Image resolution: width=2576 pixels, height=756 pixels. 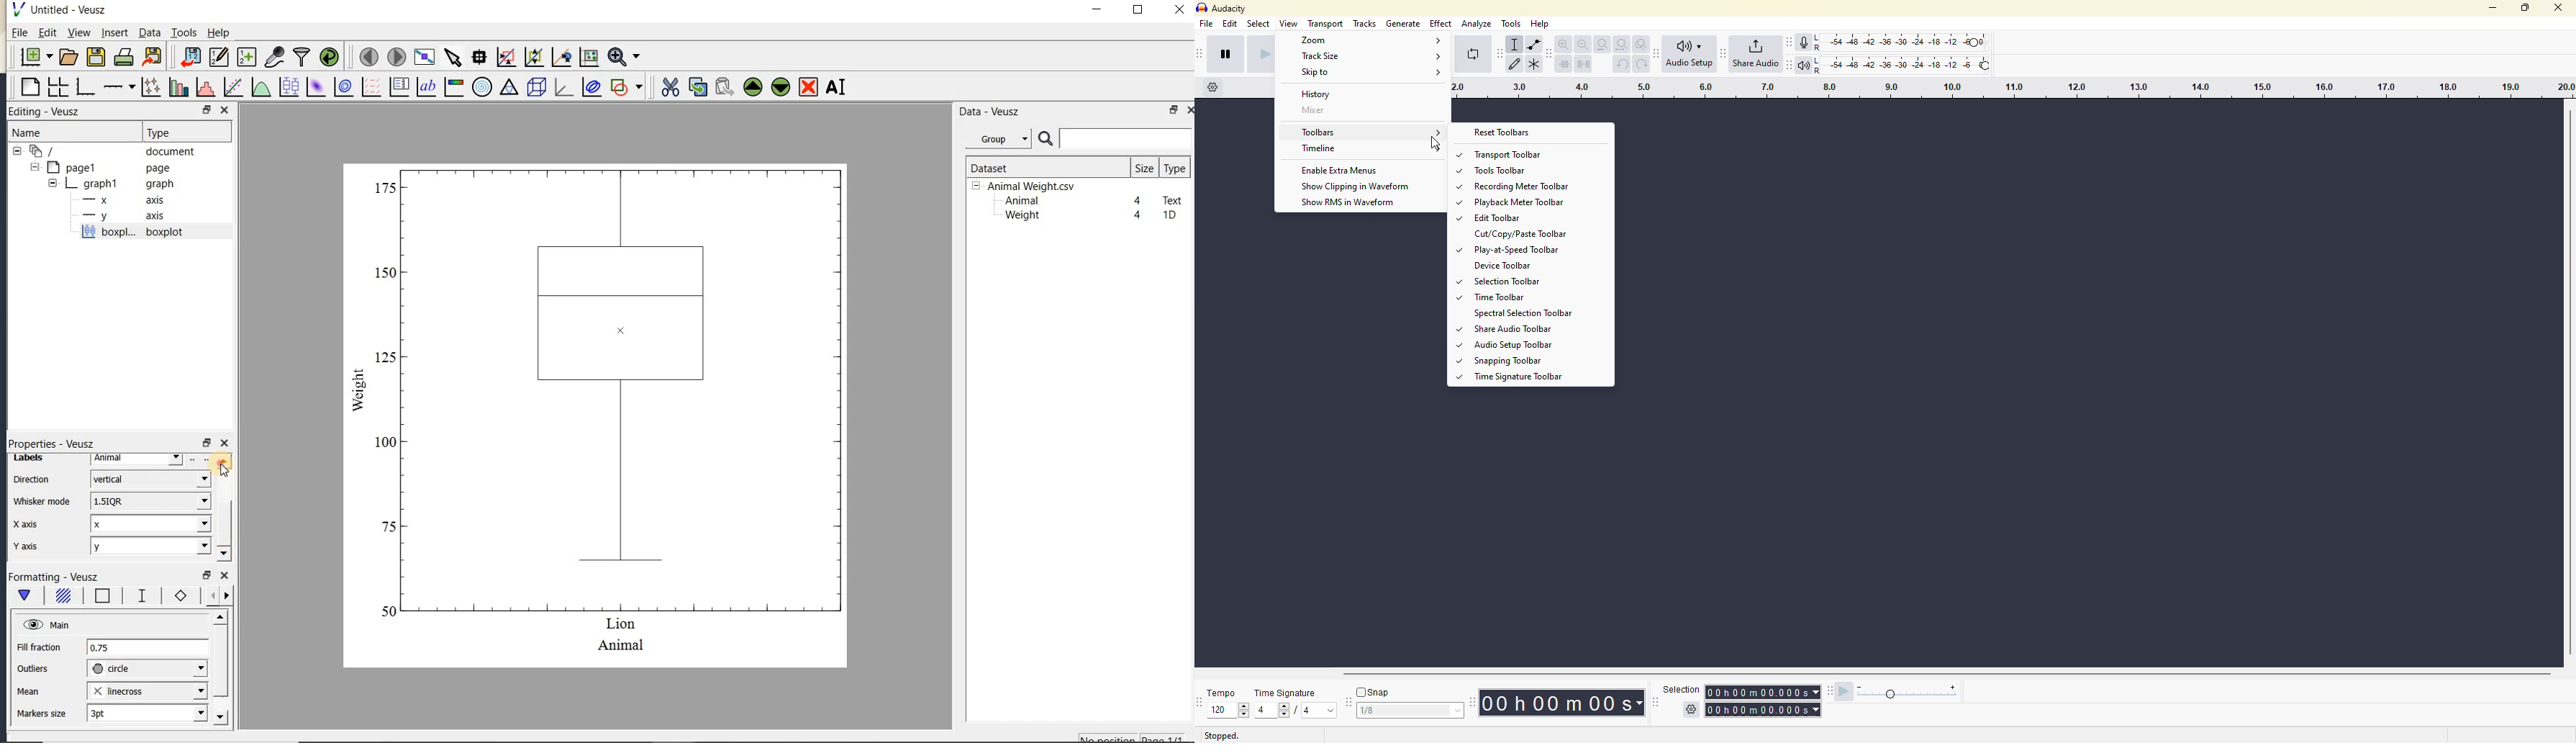 What do you see at coordinates (1374, 57) in the screenshot?
I see `Track Size` at bounding box center [1374, 57].